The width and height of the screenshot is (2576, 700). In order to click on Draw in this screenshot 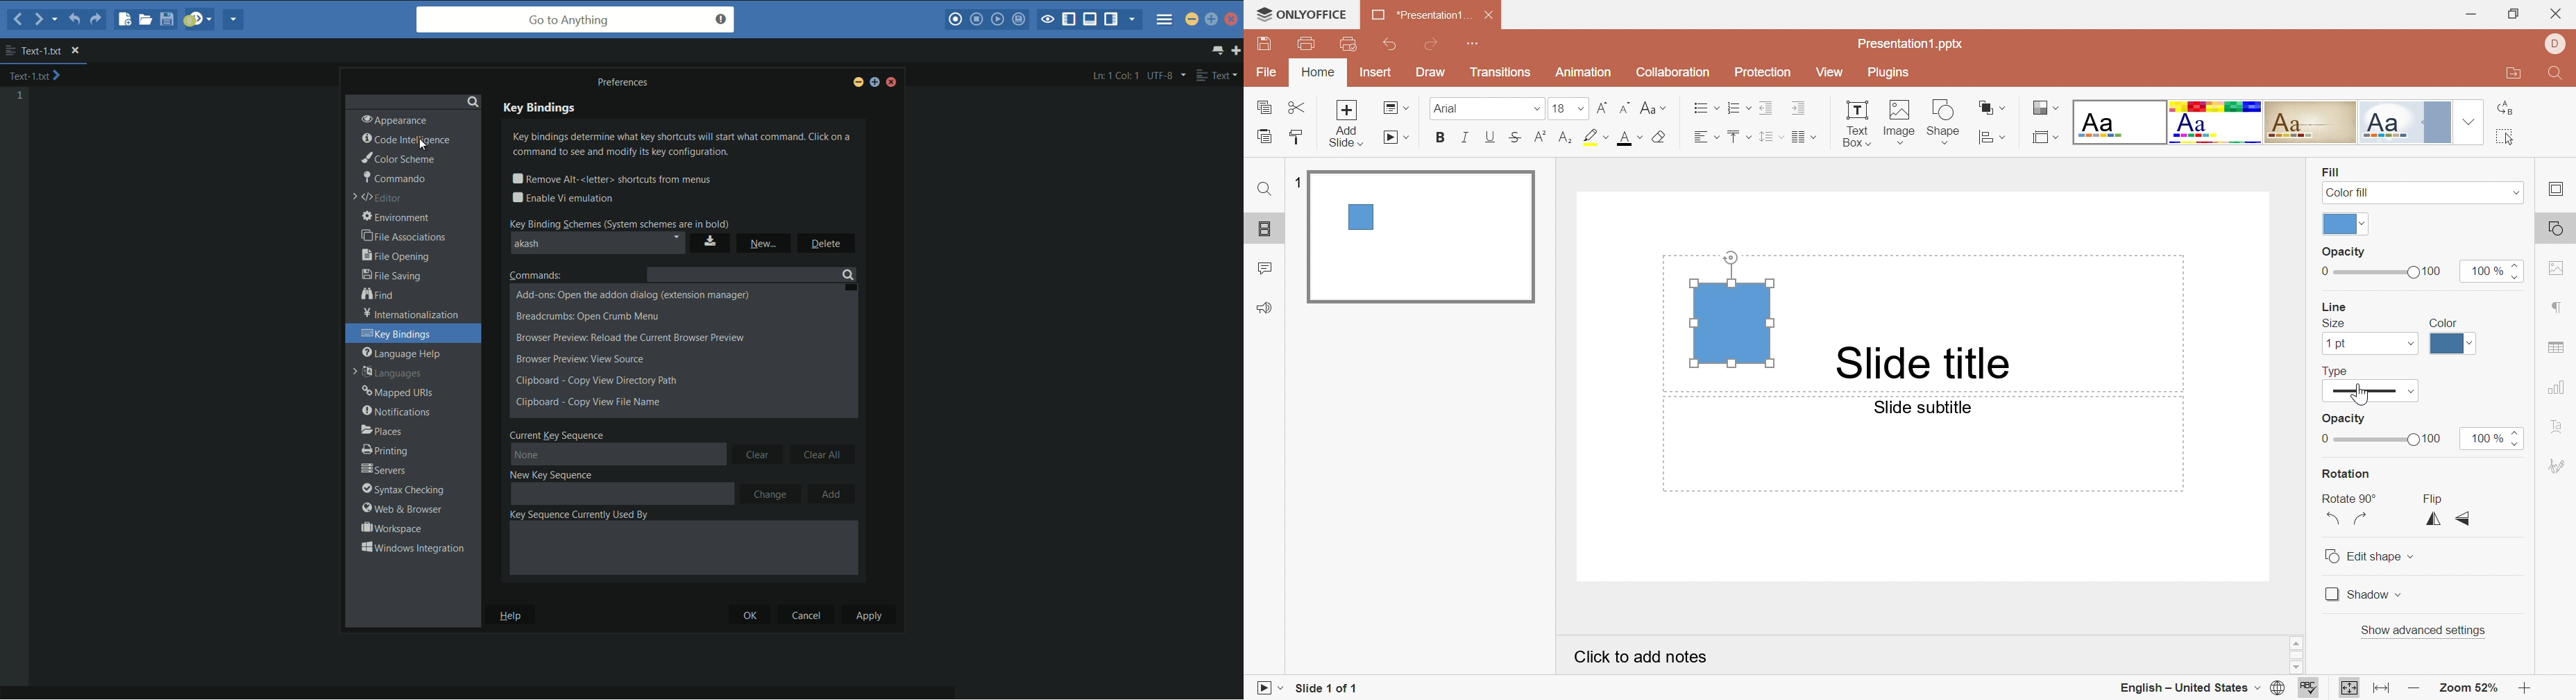, I will do `click(1434, 74)`.